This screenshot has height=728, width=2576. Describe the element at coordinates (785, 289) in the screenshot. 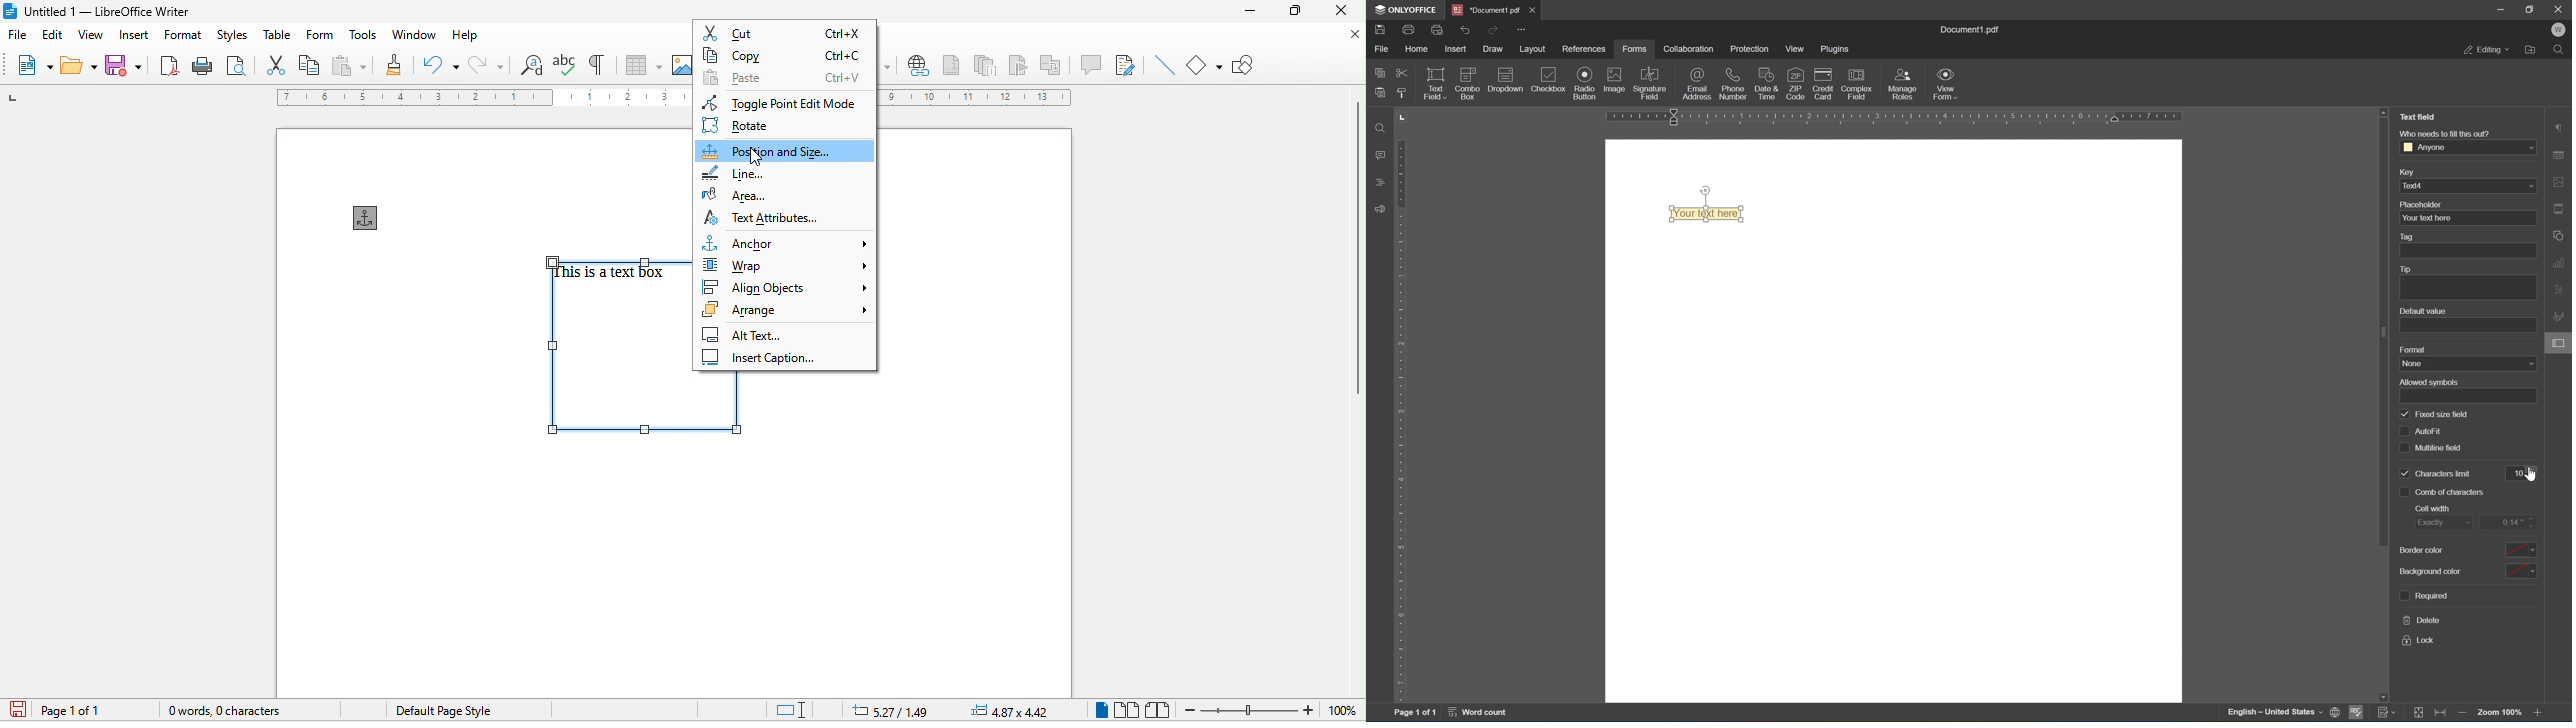

I see `align objects` at that location.